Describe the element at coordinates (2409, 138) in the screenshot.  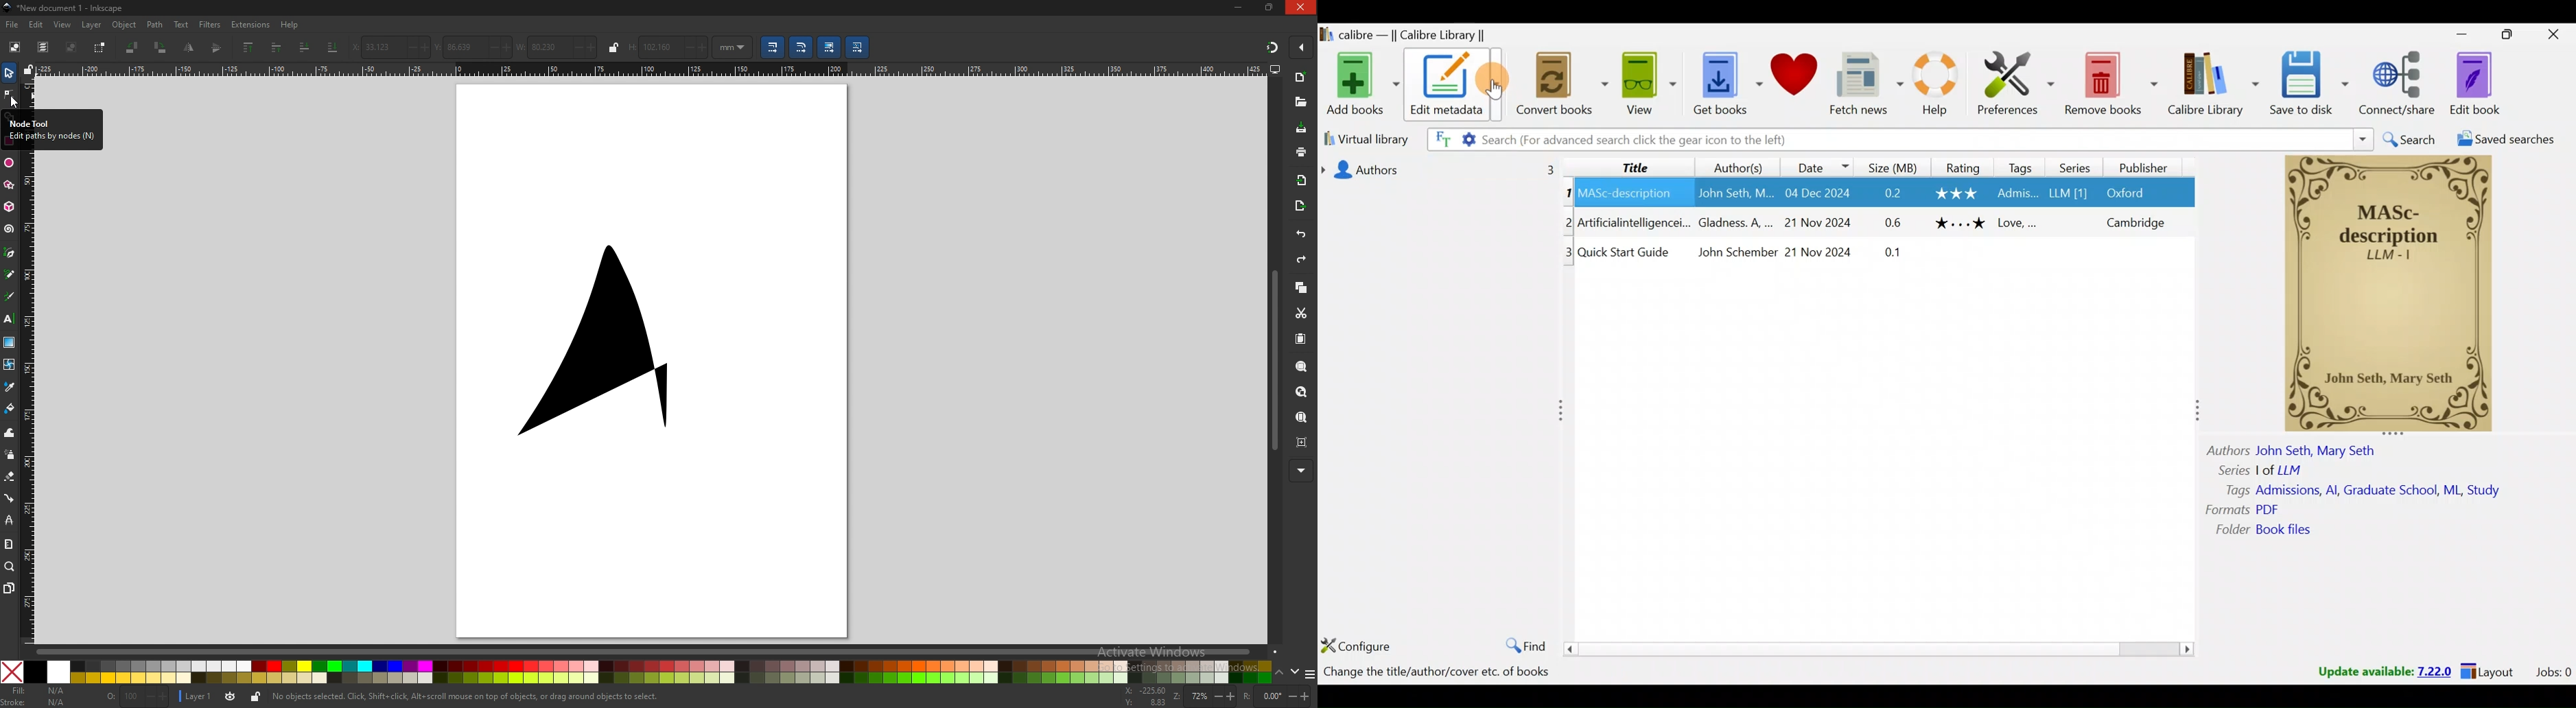
I see `Search` at that location.